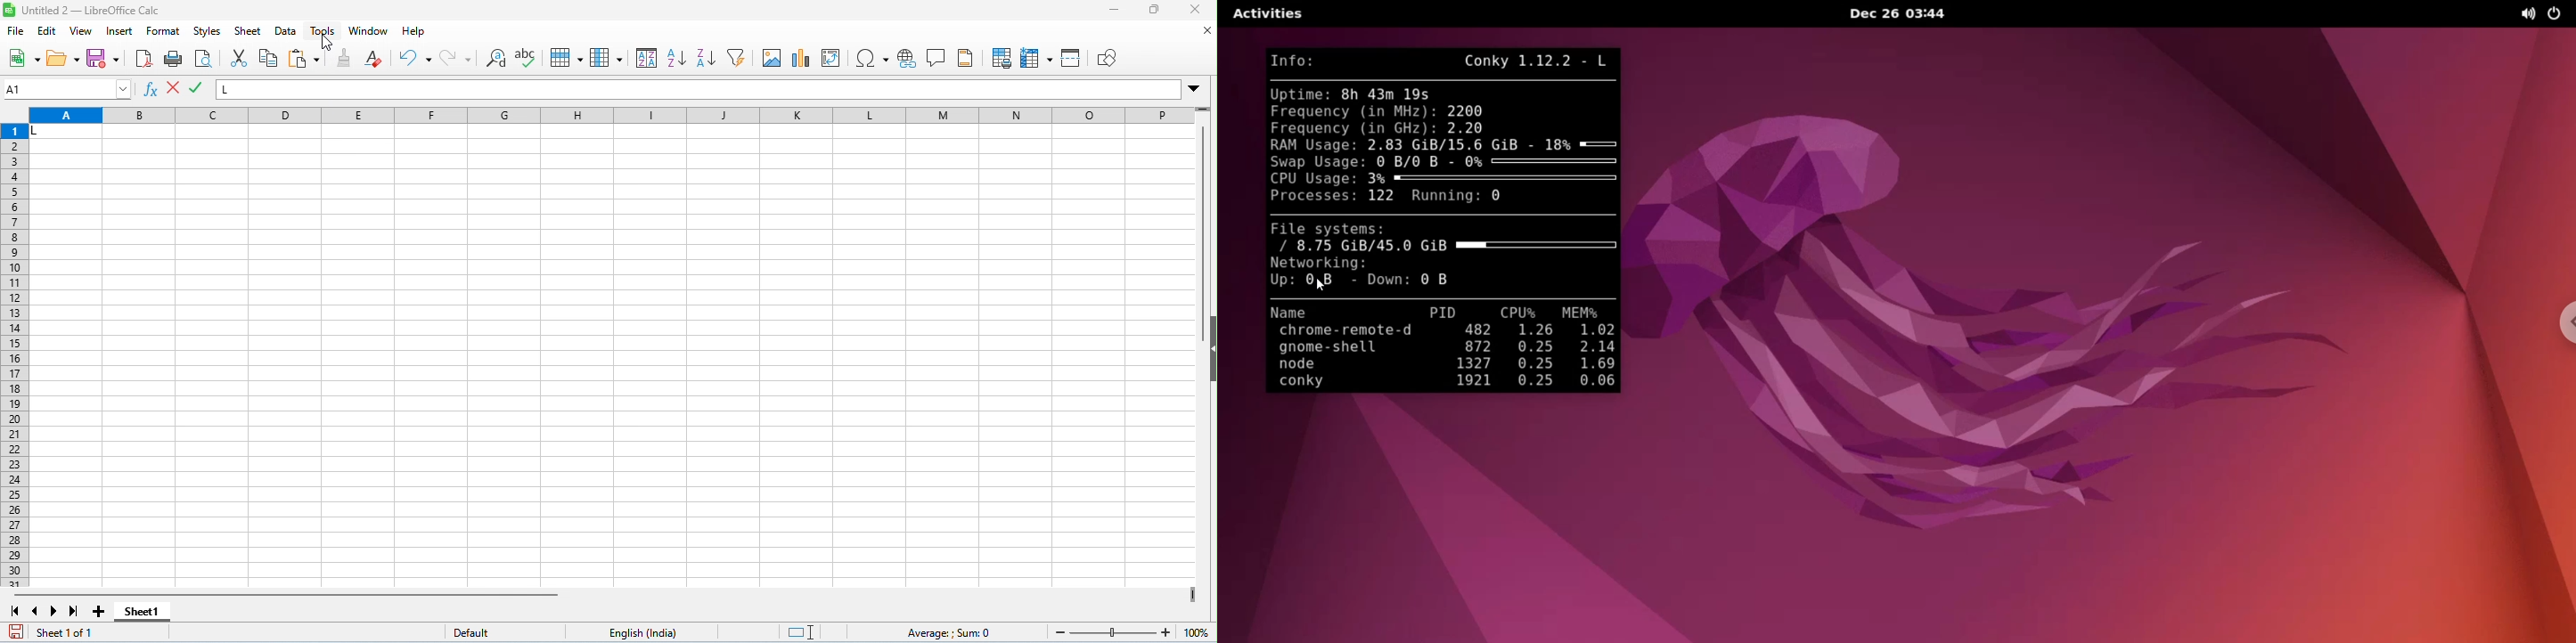  What do you see at coordinates (63, 59) in the screenshot?
I see `open` at bounding box center [63, 59].